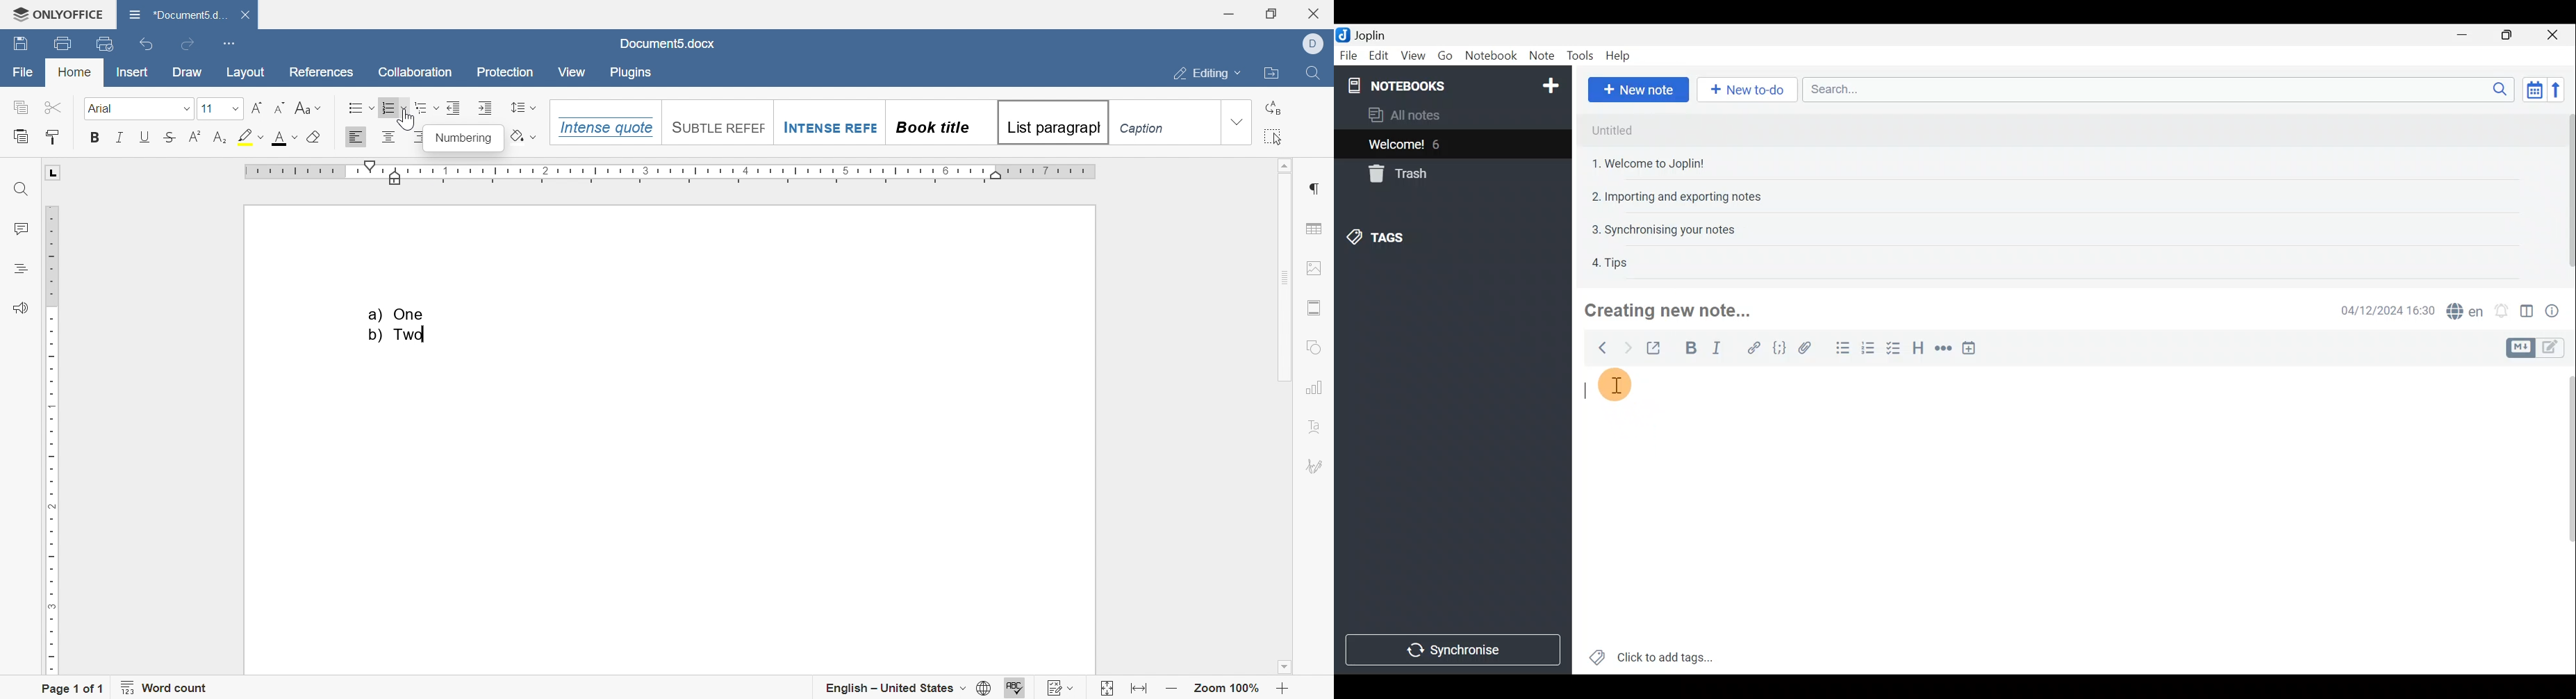 This screenshot has width=2576, height=700. What do you see at coordinates (2559, 90) in the screenshot?
I see `Reverse sort order` at bounding box center [2559, 90].